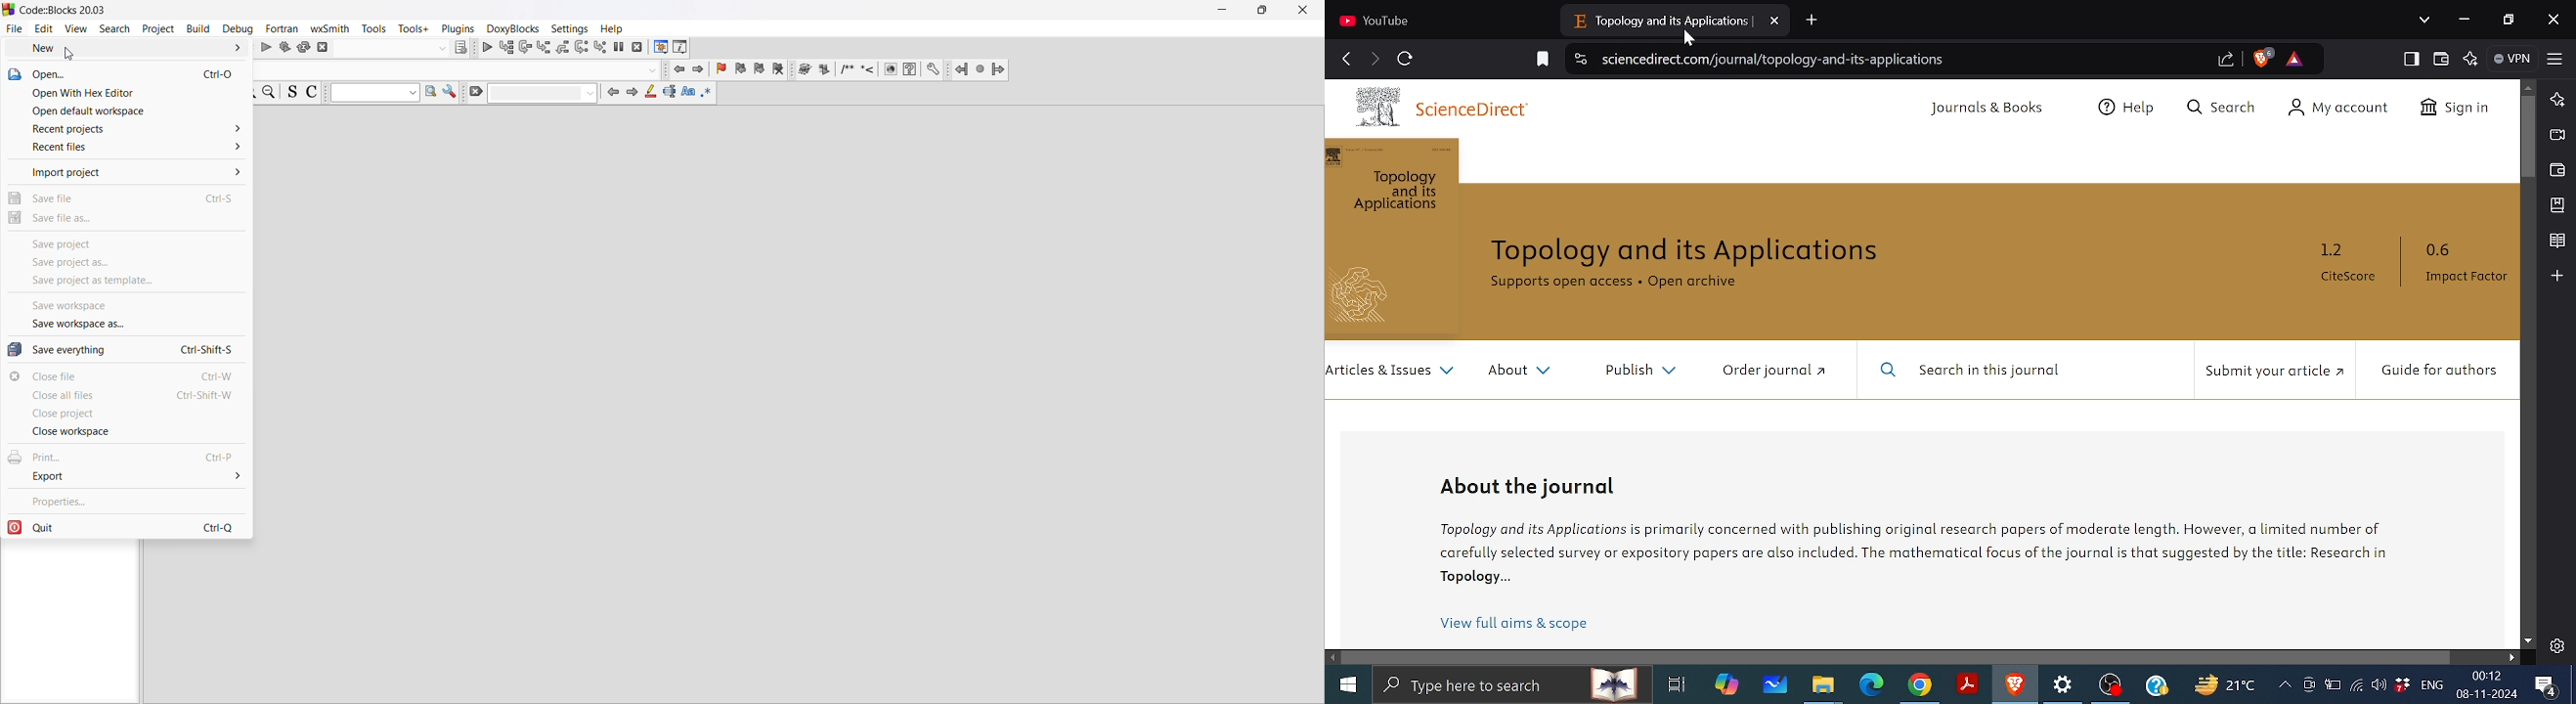  I want to click on step into instructions, so click(600, 48).